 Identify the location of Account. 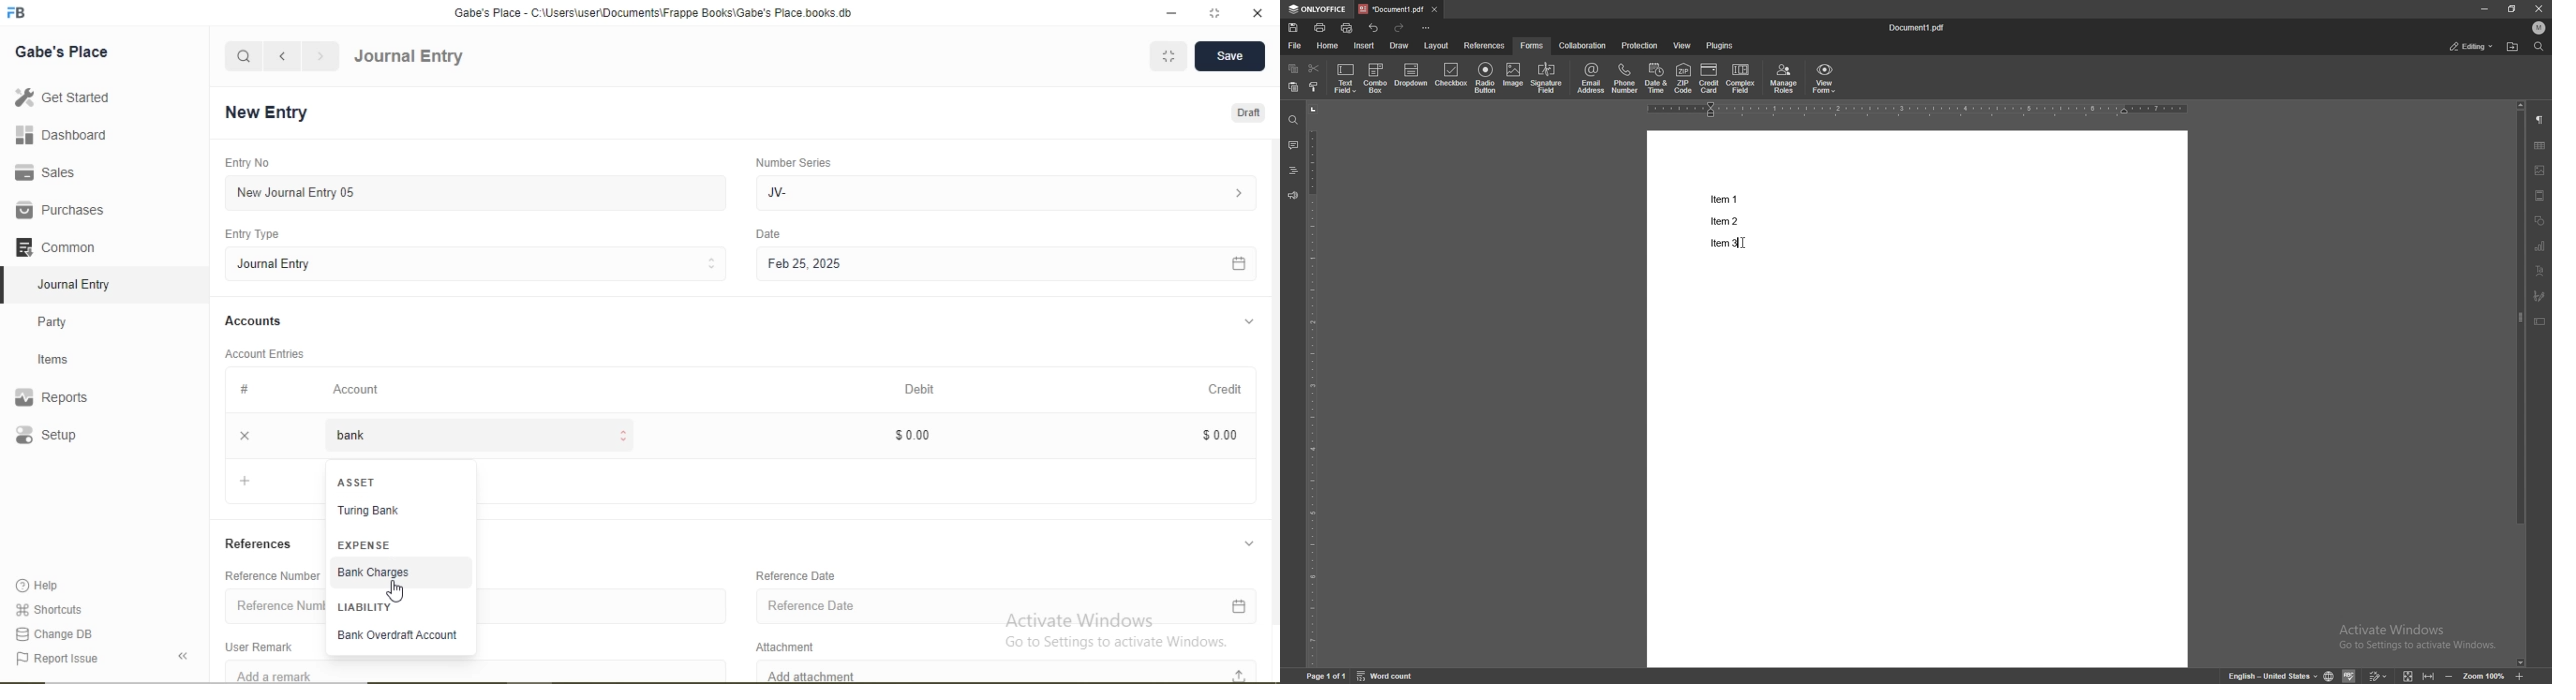
(357, 389).